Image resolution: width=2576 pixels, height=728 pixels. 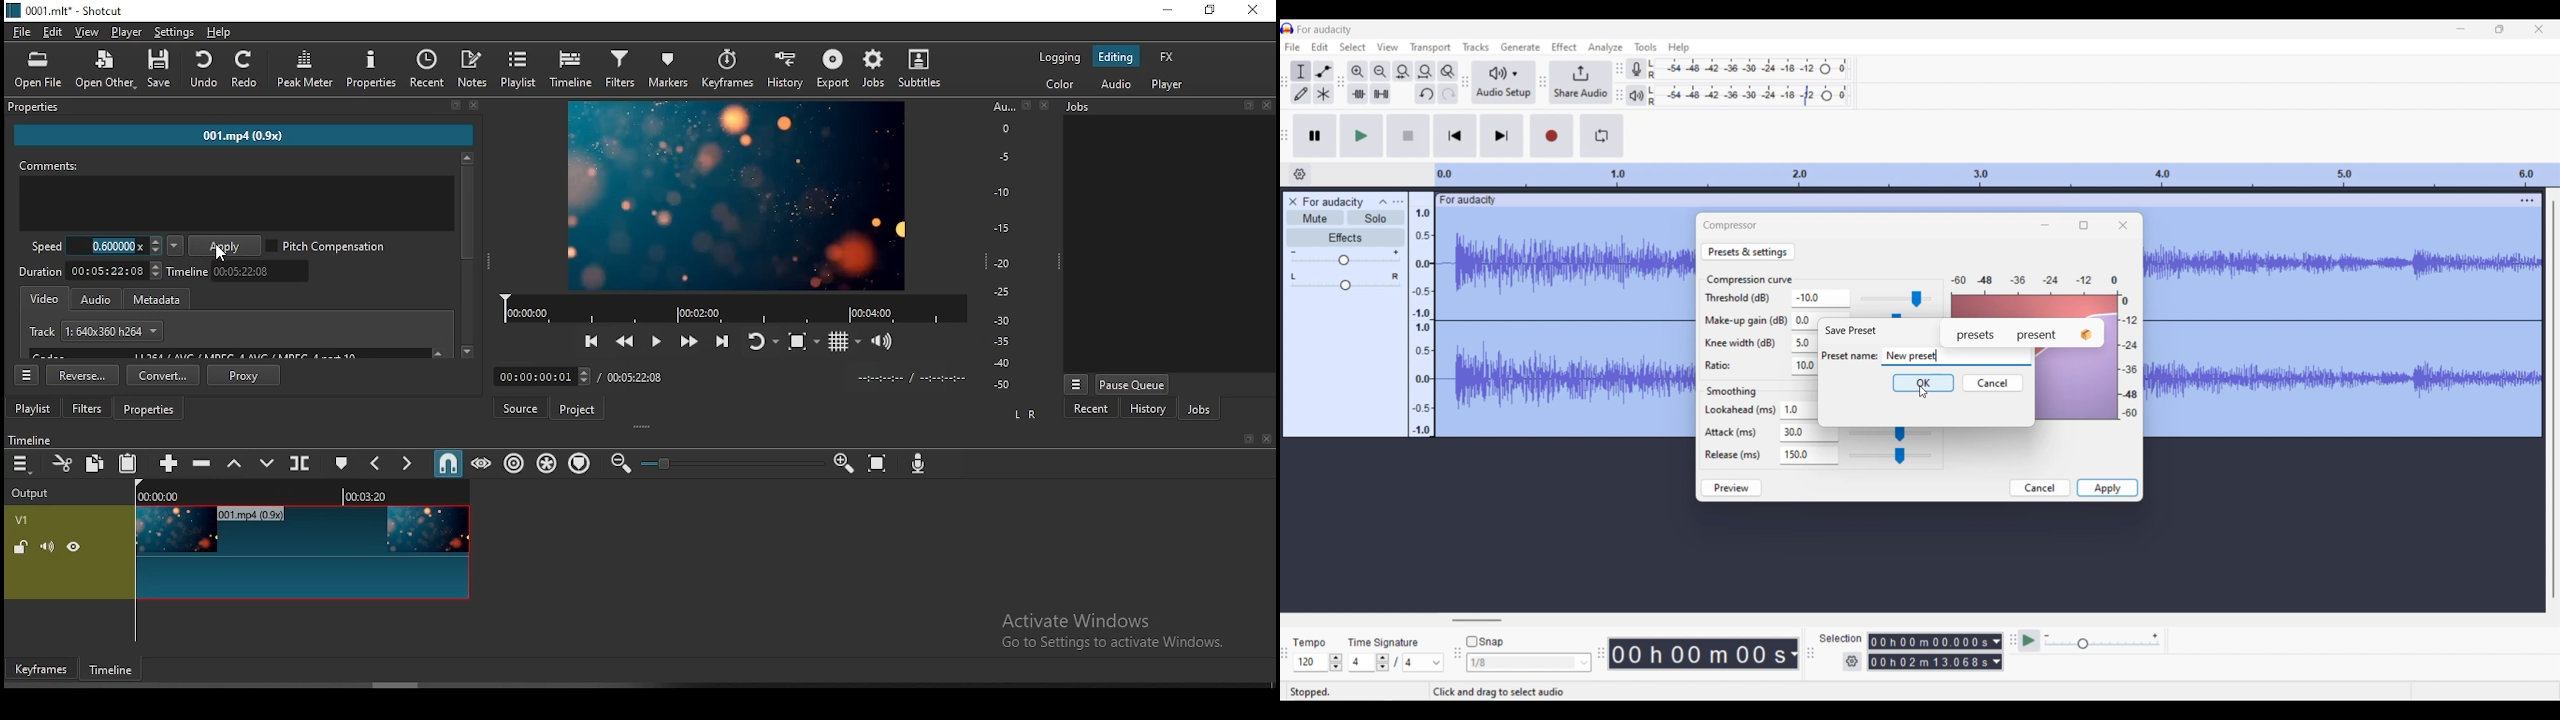 I want to click on (un)locked, so click(x=22, y=548).